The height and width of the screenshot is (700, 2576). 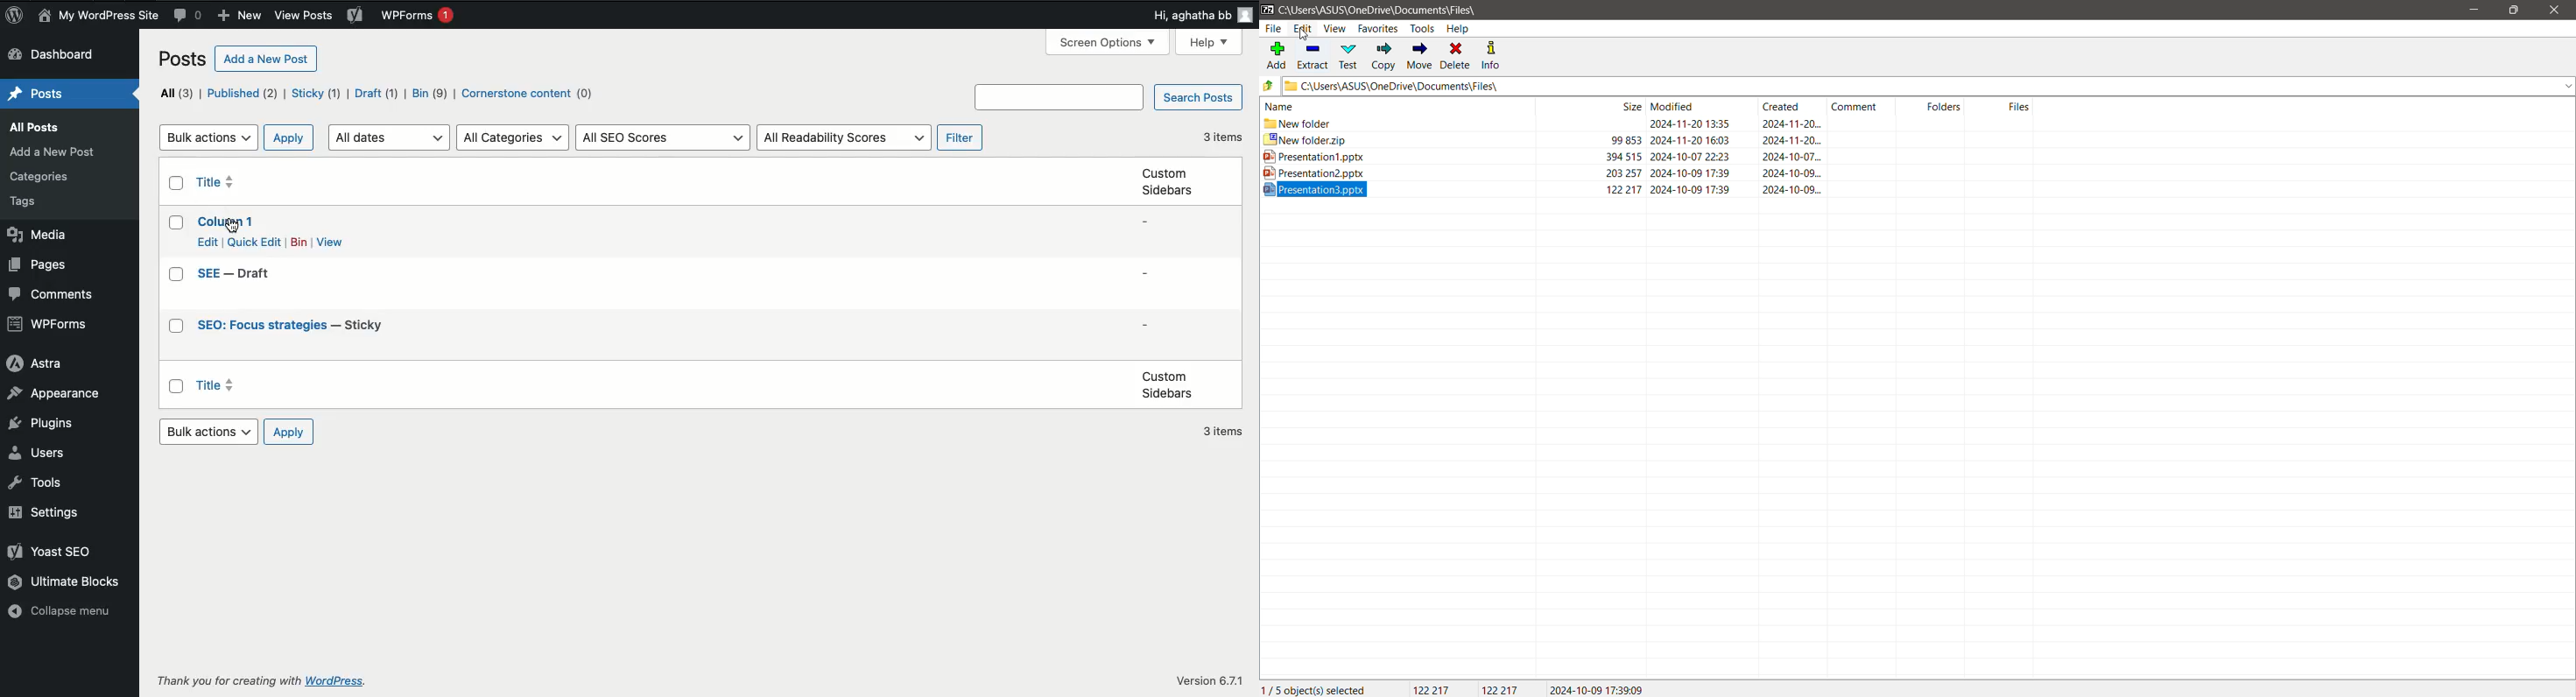 What do you see at coordinates (1200, 97) in the screenshot?
I see `Search posts` at bounding box center [1200, 97].